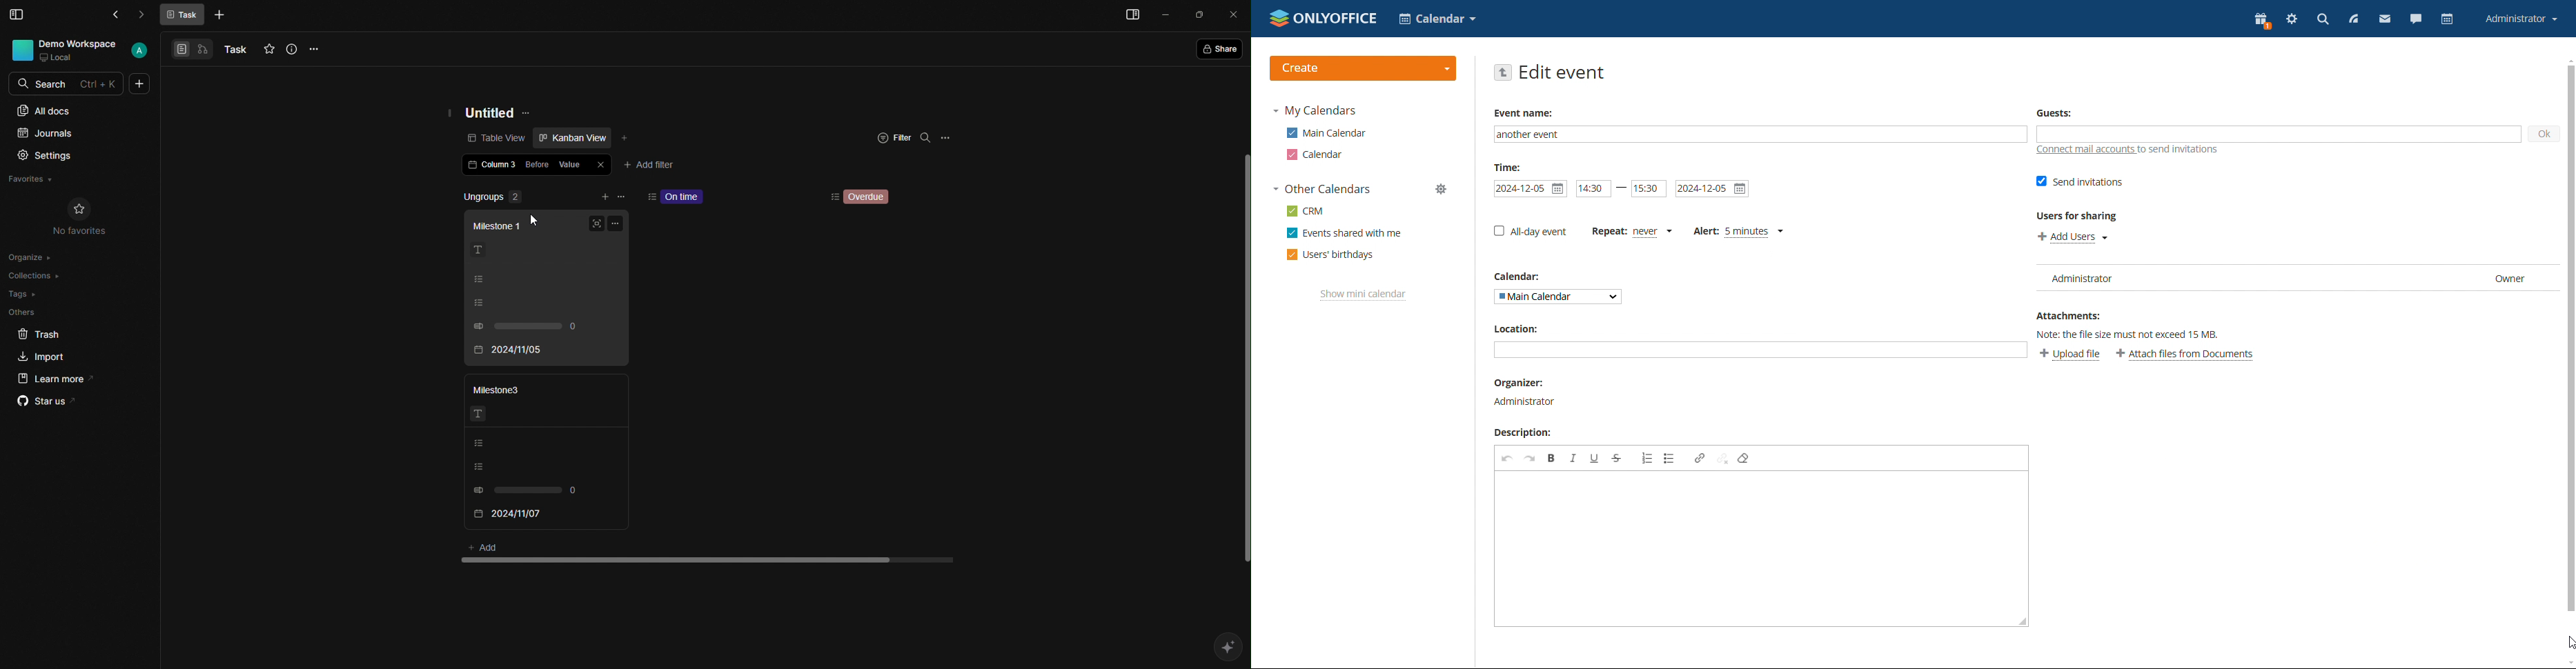 This screenshot has height=672, width=2576. I want to click on Listing, so click(488, 303).